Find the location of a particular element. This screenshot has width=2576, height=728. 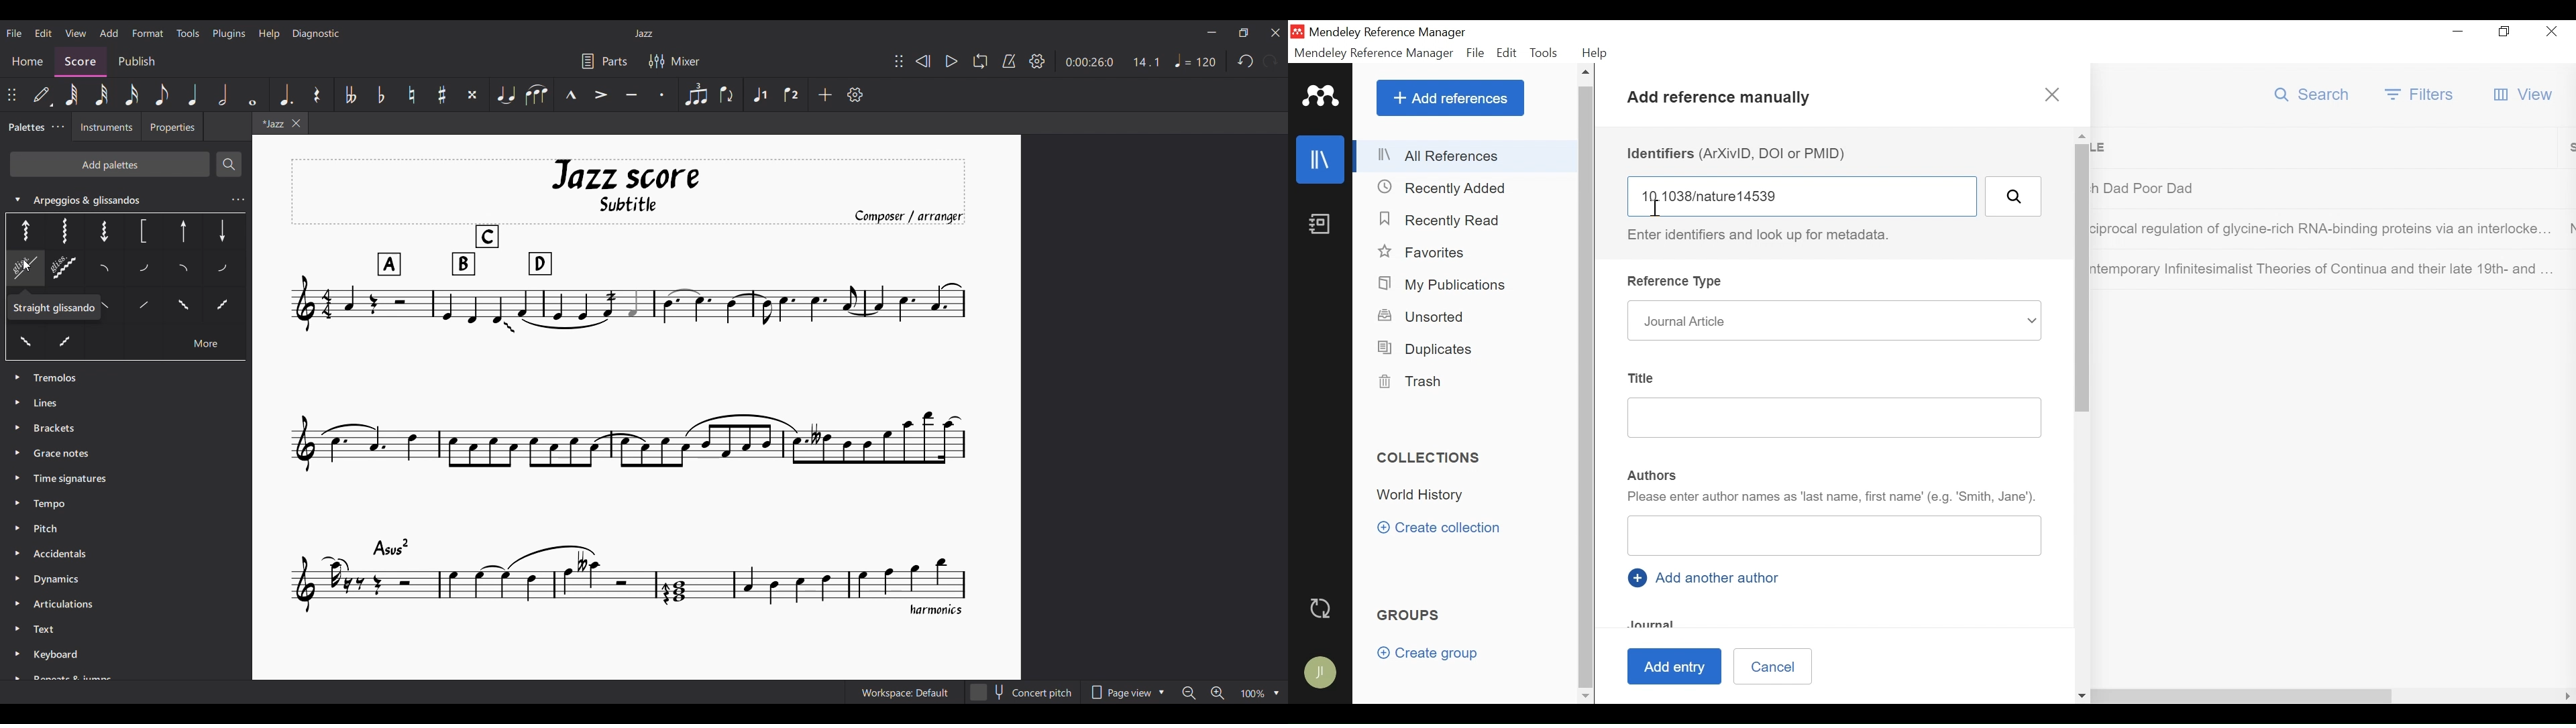

Text is located at coordinates (48, 630).